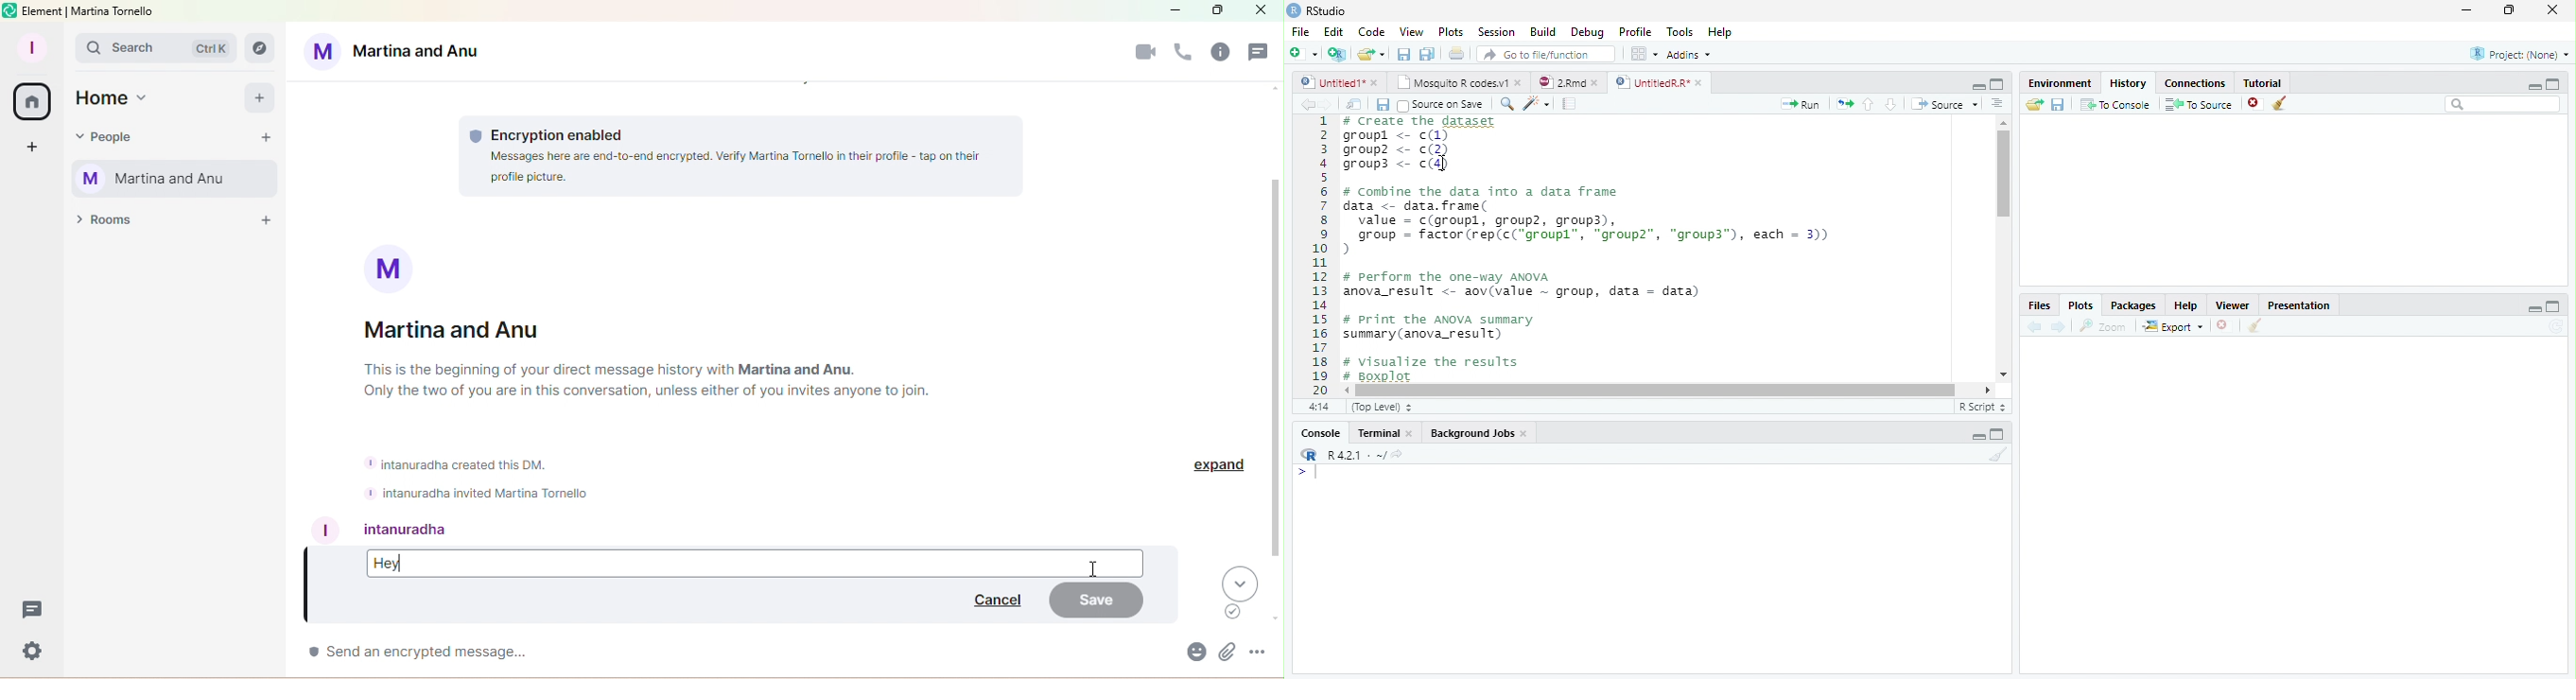 Image resolution: width=2576 pixels, height=700 pixels. What do you see at coordinates (2038, 305) in the screenshot?
I see `Files` at bounding box center [2038, 305].